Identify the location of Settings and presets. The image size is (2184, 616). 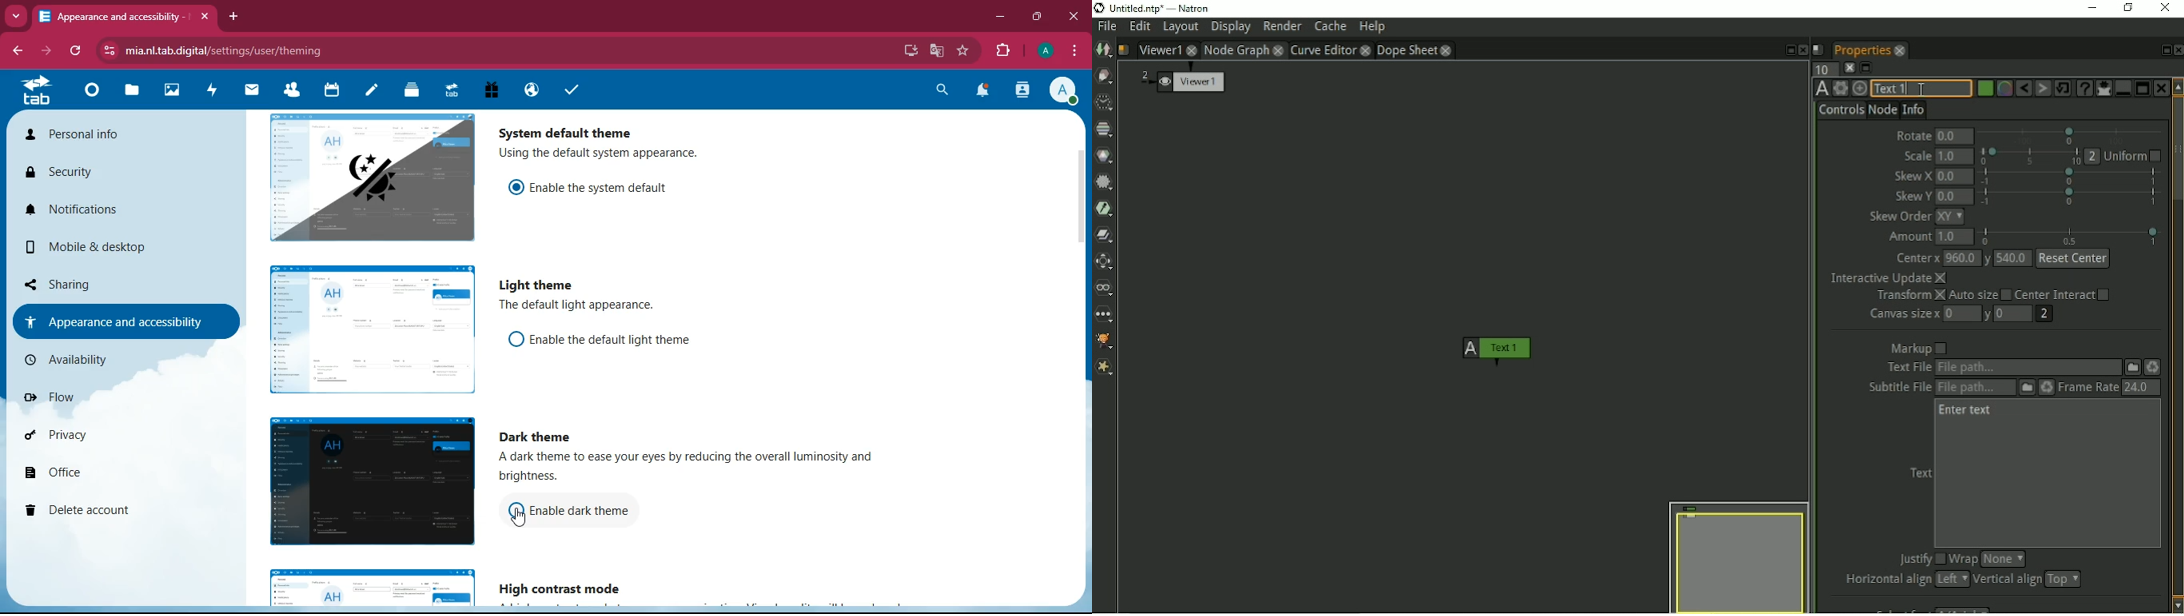
(1841, 88).